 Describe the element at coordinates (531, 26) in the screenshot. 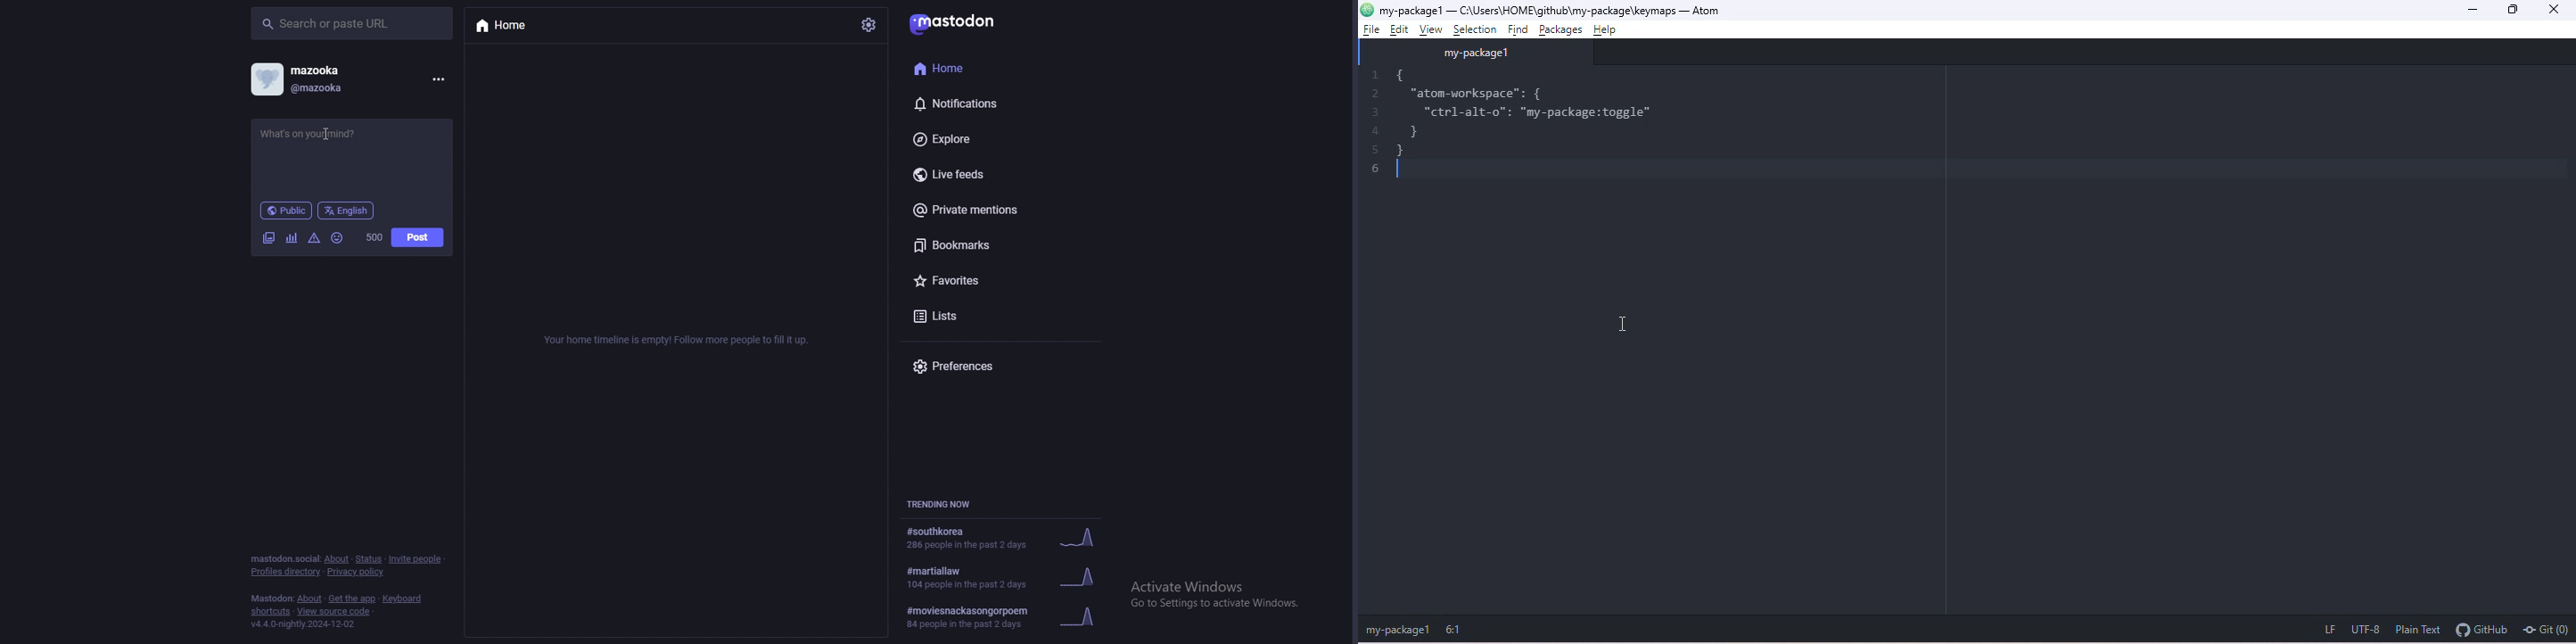

I see `home` at that location.